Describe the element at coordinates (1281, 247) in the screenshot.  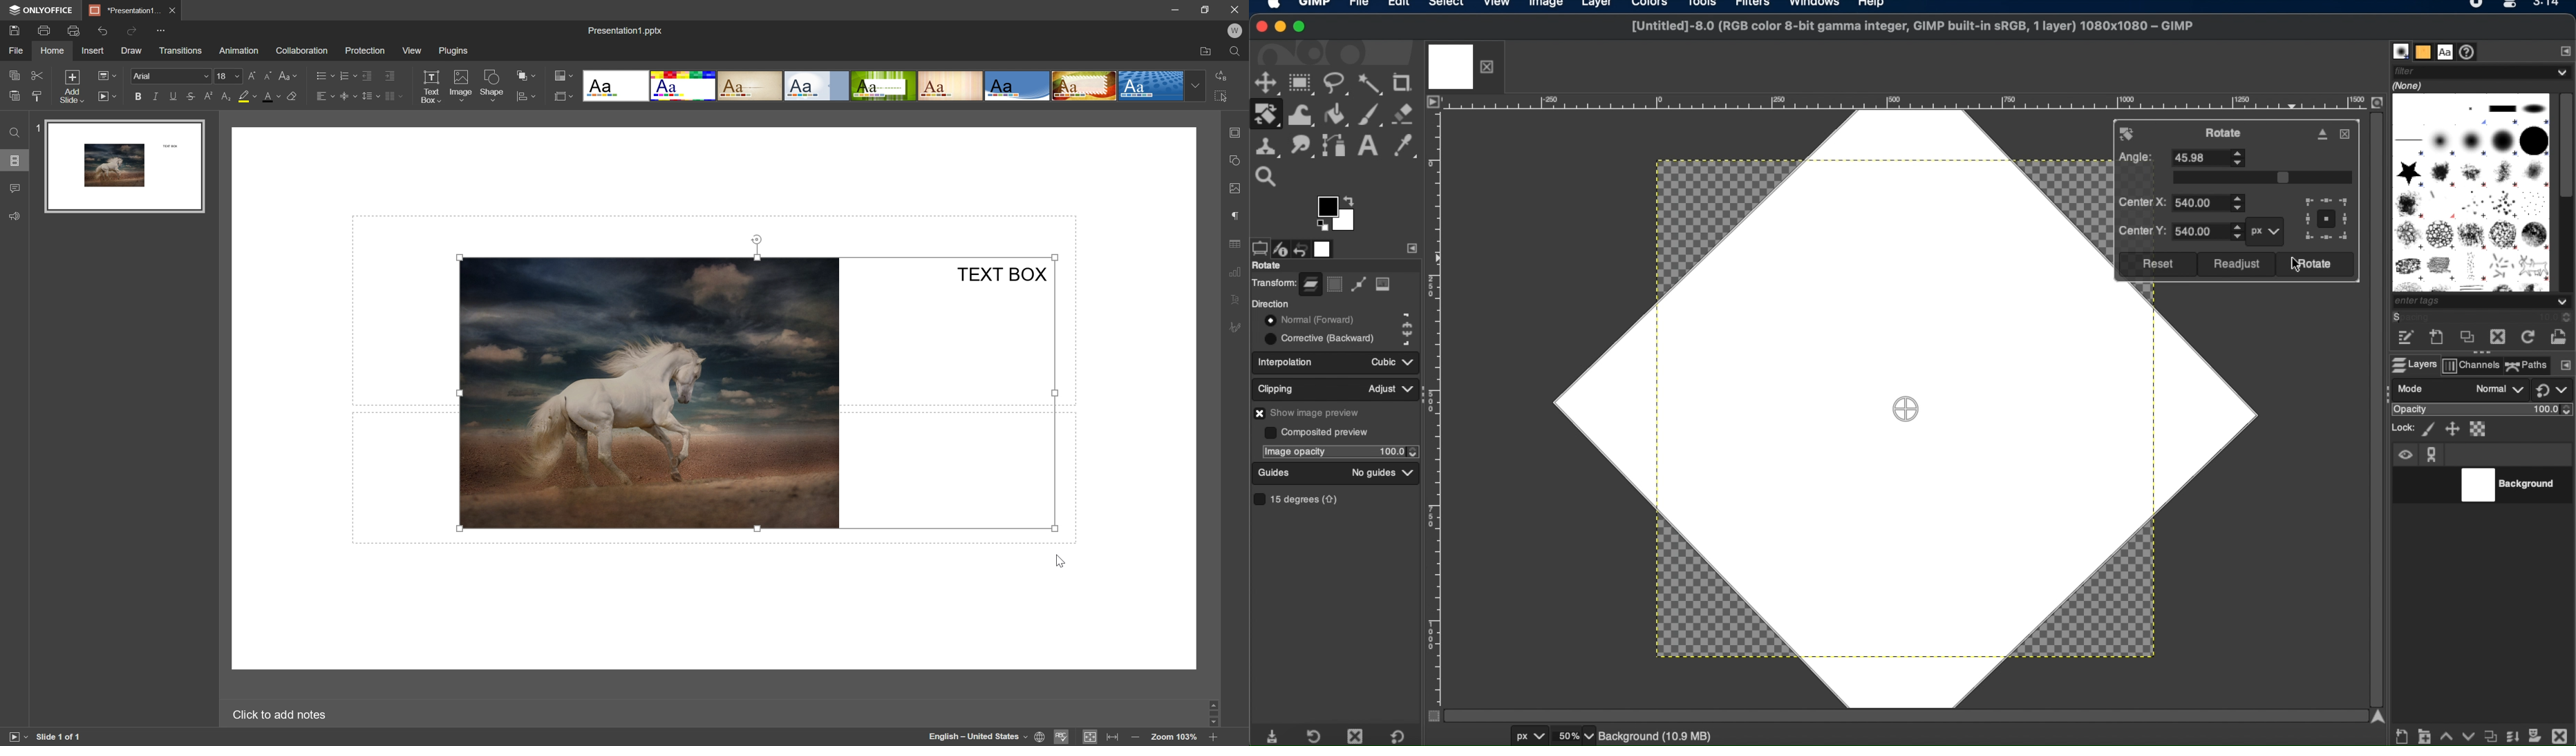
I see `device status` at that location.